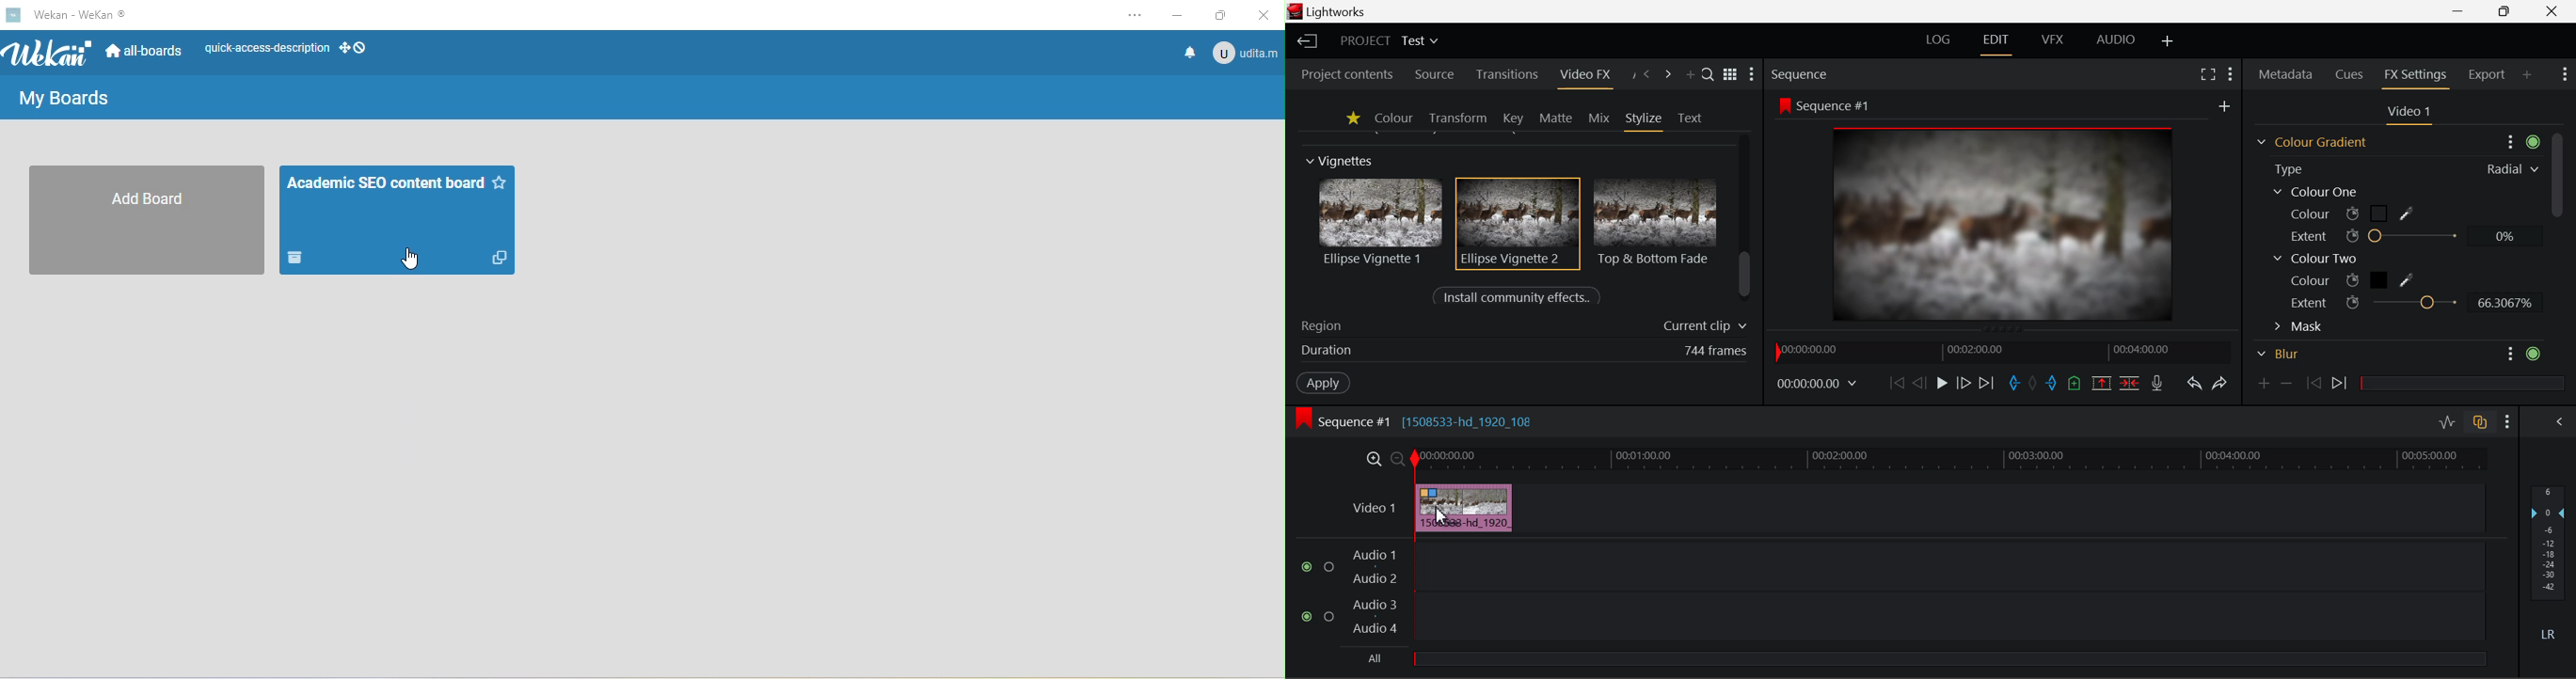 Image resolution: width=2576 pixels, height=700 pixels. Describe the element at coordinates (1371, 507) in the screenshot. I see `Video Layer` at that location.